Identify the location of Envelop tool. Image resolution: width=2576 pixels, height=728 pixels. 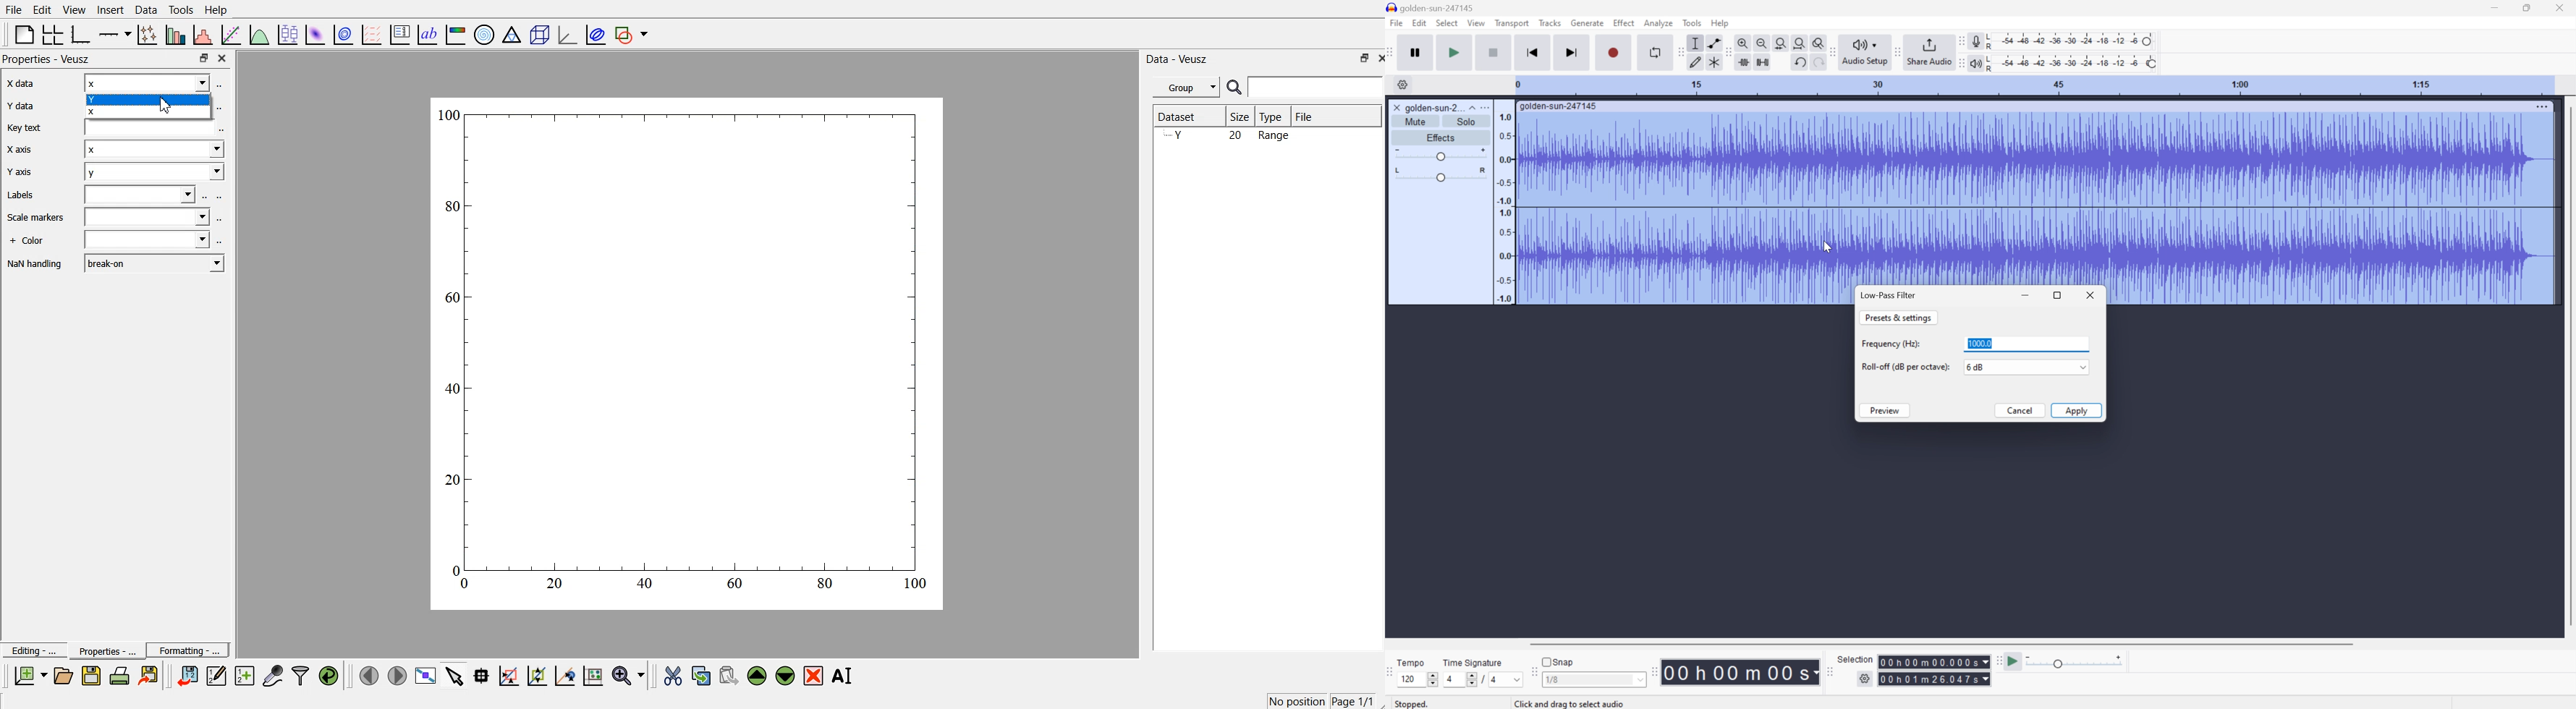
(1712, 42).